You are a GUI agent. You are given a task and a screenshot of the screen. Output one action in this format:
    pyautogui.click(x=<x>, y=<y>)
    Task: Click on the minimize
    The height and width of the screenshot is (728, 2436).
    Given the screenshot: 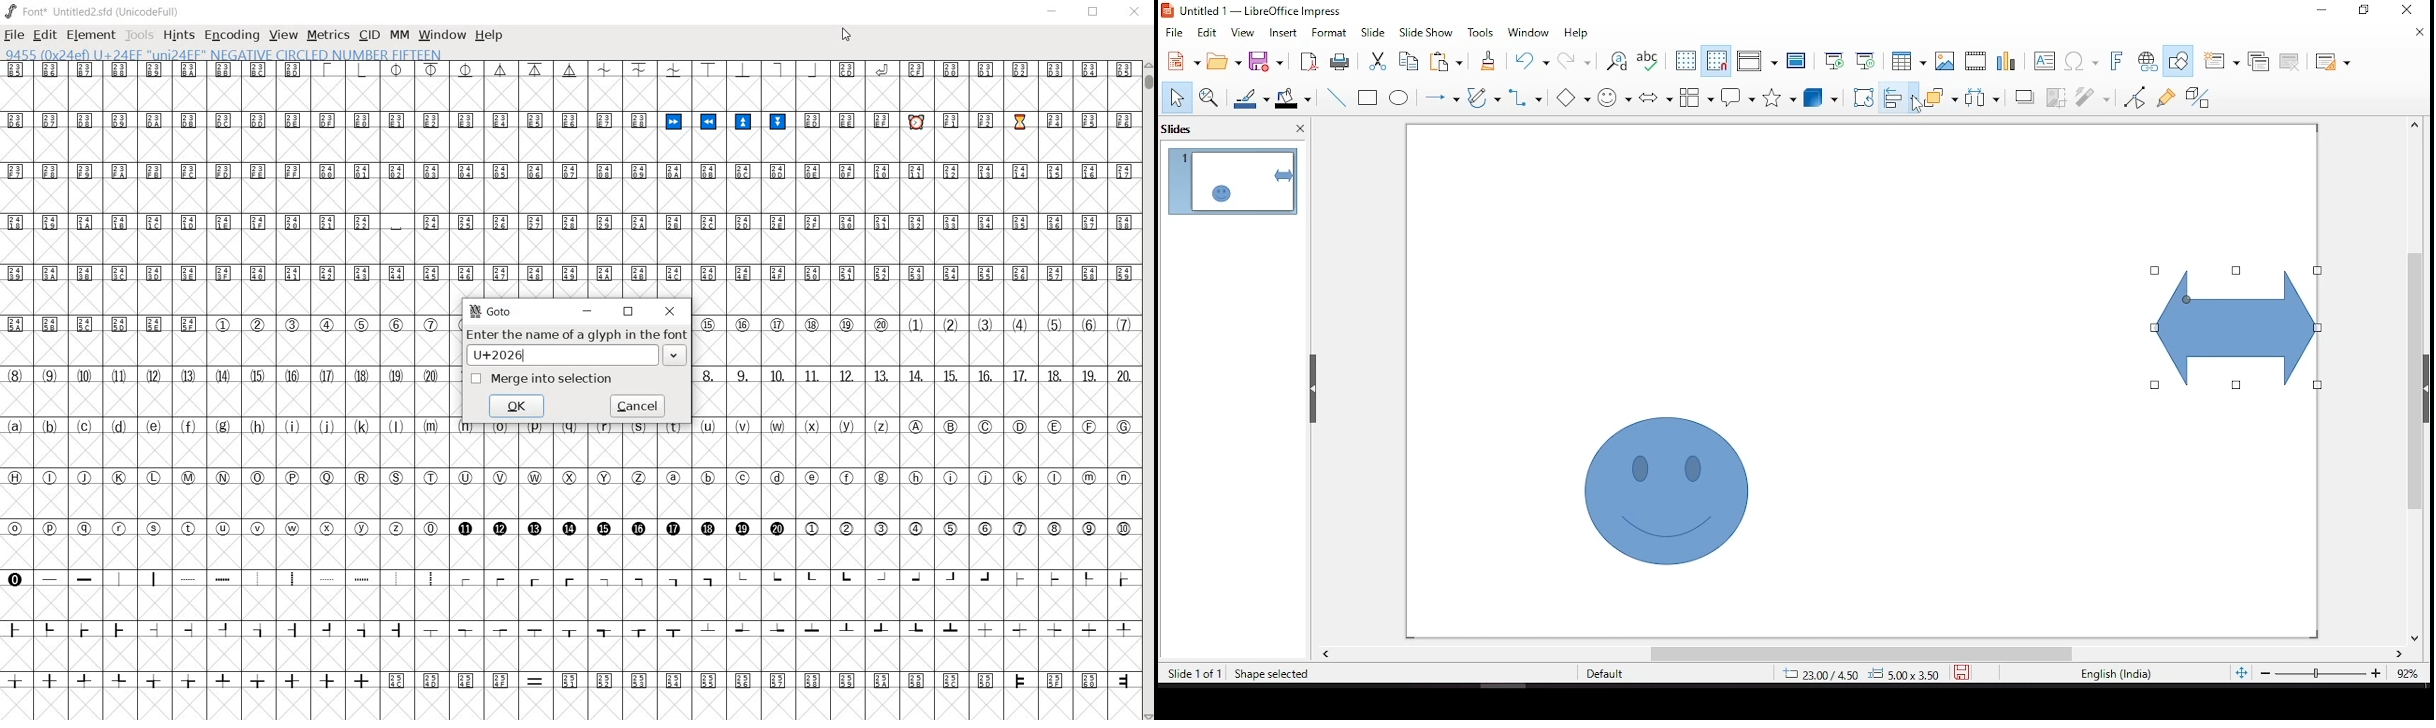 What is the action you would take?
    pyautogui.click(x=588, y=310)
    